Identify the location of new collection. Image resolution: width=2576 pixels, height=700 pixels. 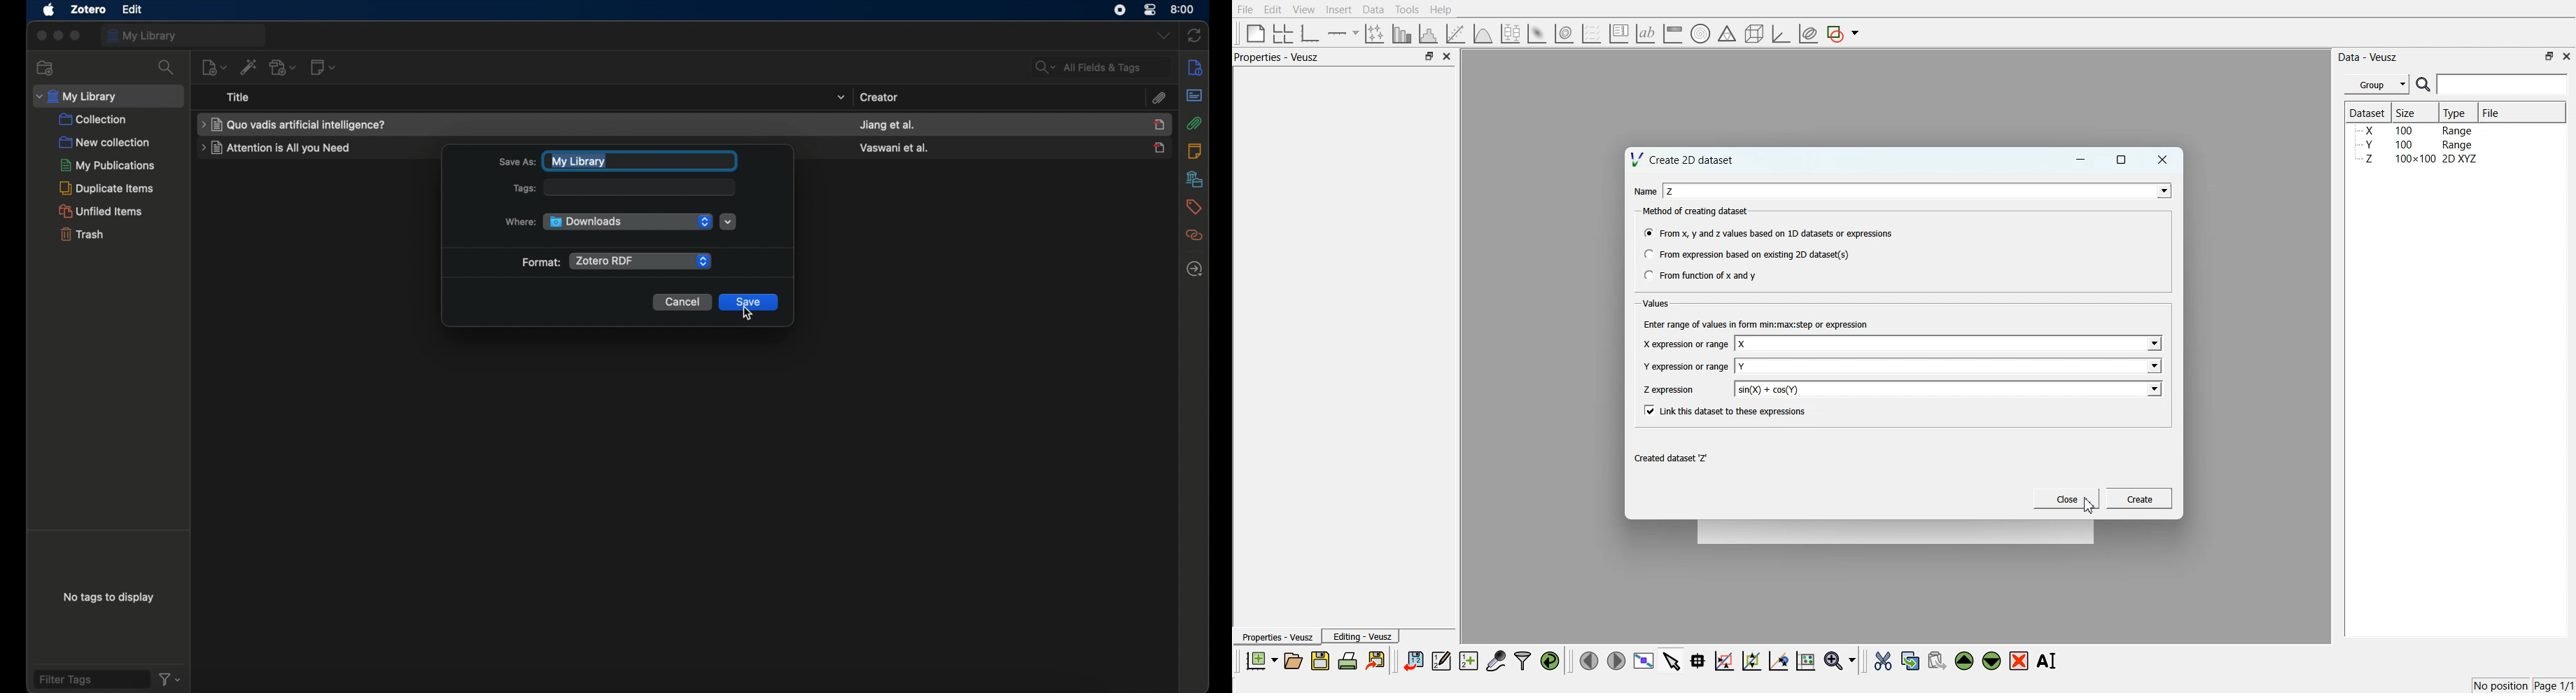
(46, 67).